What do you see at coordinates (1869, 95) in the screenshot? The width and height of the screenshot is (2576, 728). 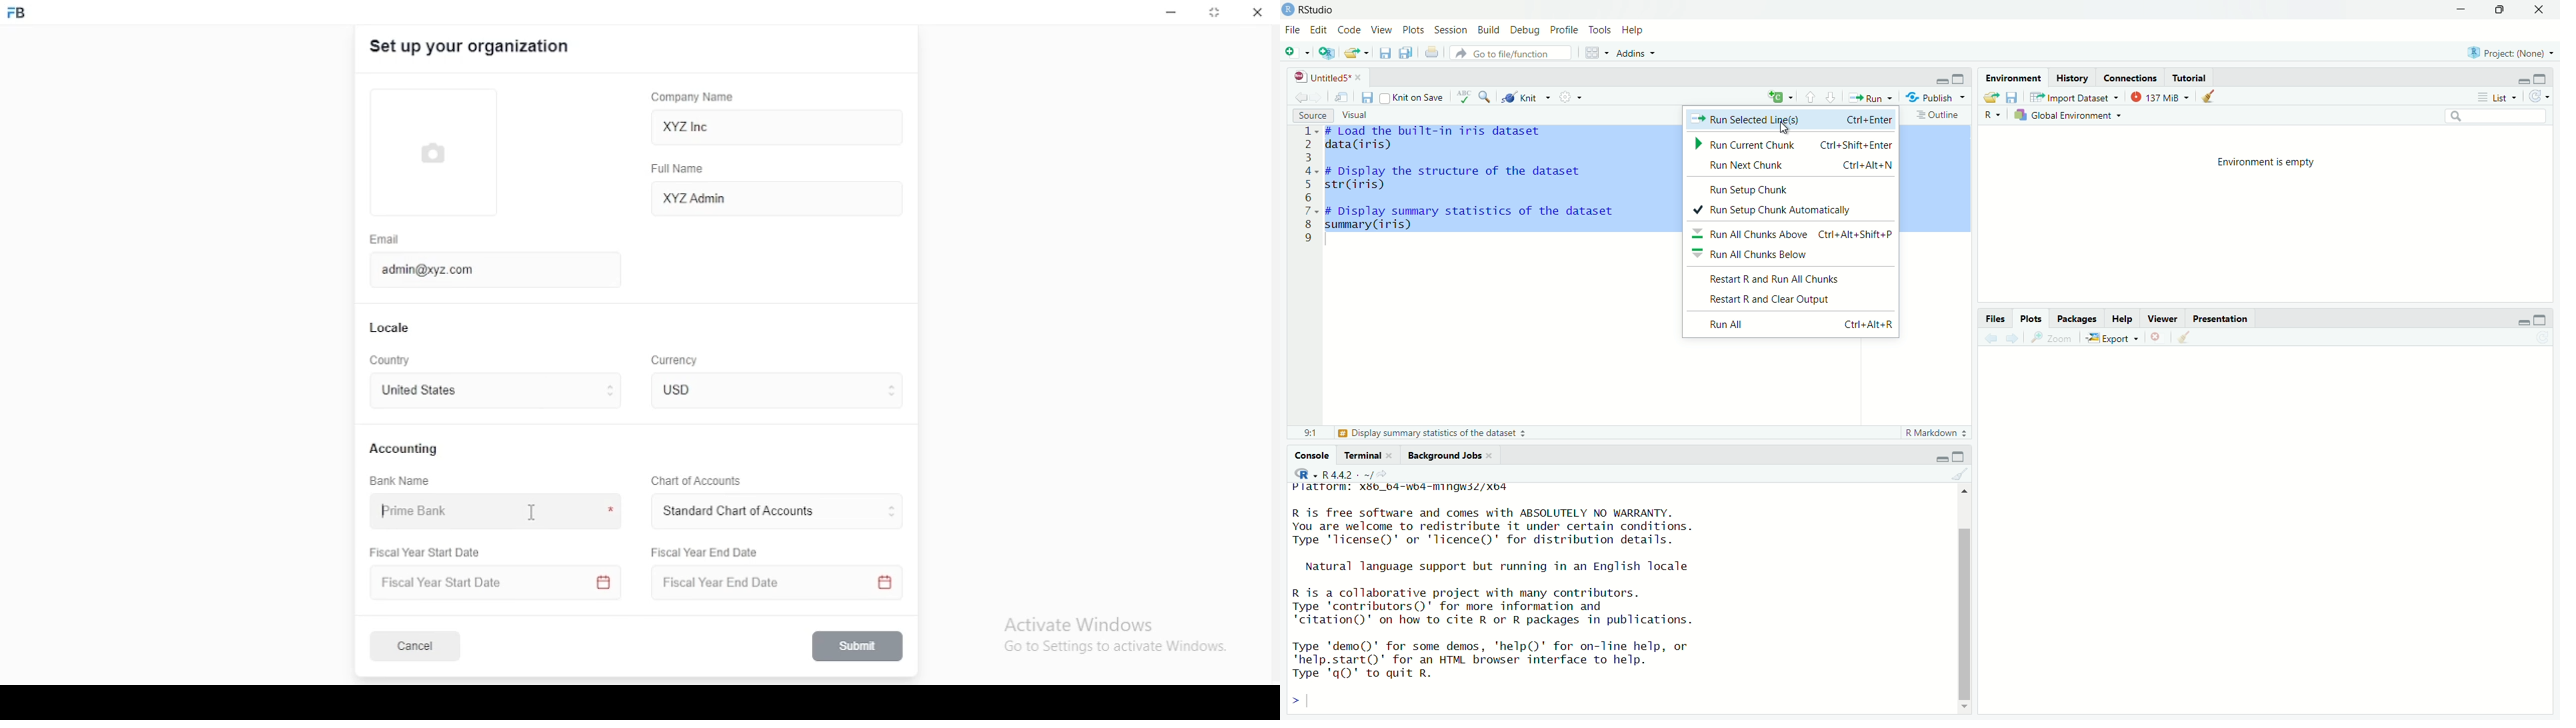 I see `Run current line` at bounding box center [1869, 95].